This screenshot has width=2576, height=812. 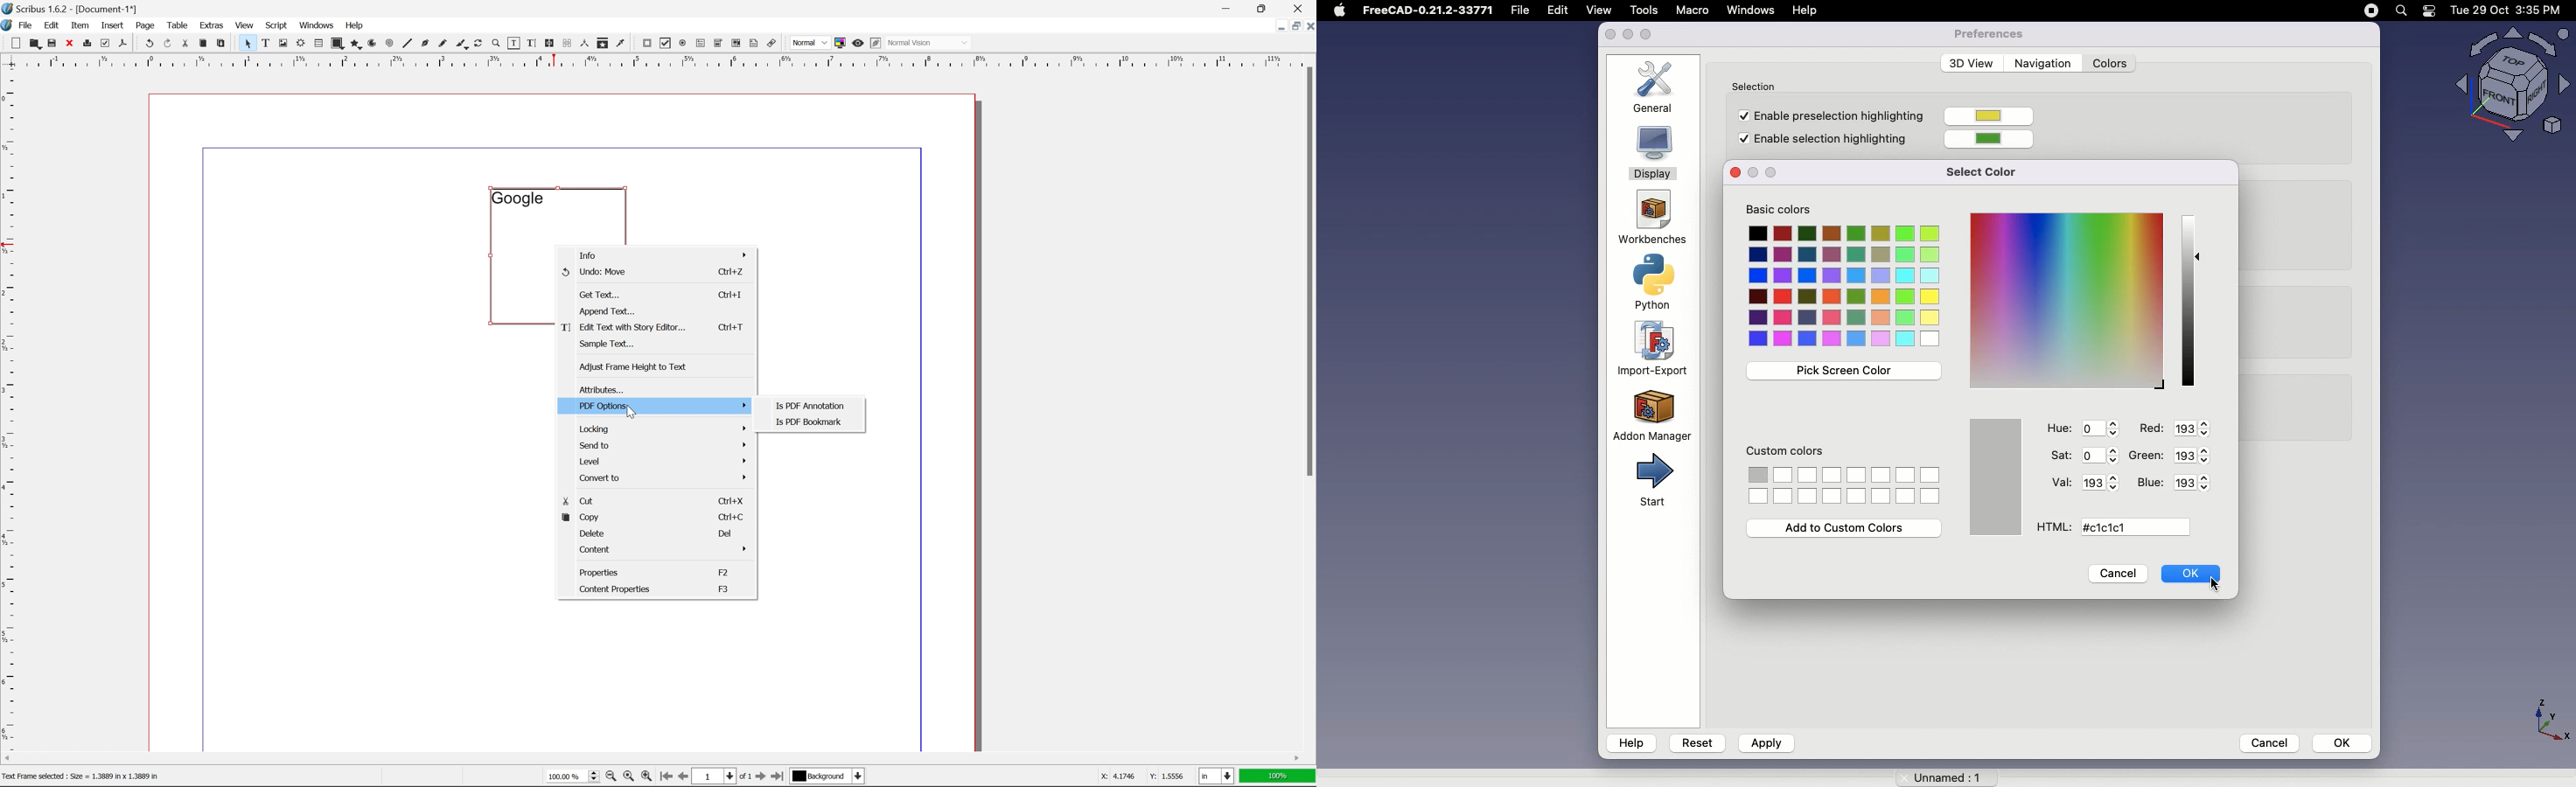 I want to click on Preferences, so click(x=1988, y=33).